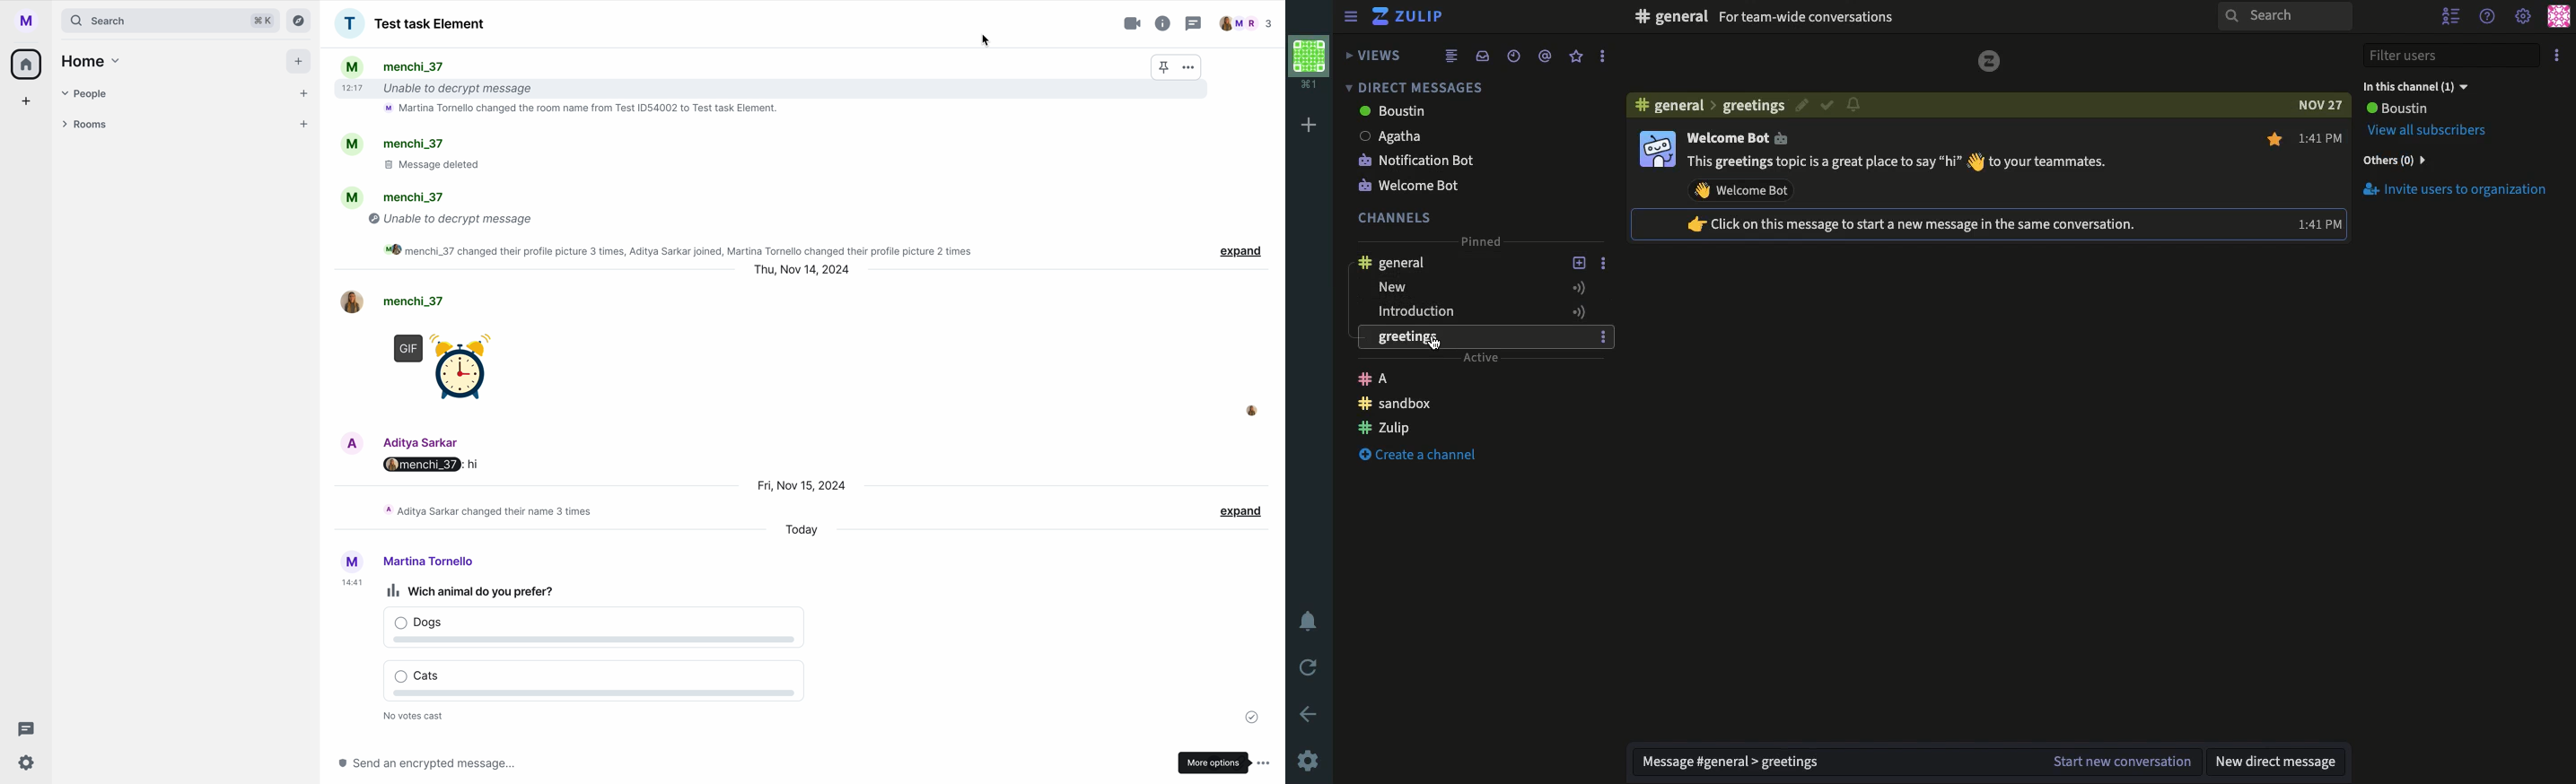 Image resolution: width=2576 pixels, height=784 pixels. What do you see at coordinates (1192, 25) in the screenshot?
I see `threads` at bounding box center [1192, 25].